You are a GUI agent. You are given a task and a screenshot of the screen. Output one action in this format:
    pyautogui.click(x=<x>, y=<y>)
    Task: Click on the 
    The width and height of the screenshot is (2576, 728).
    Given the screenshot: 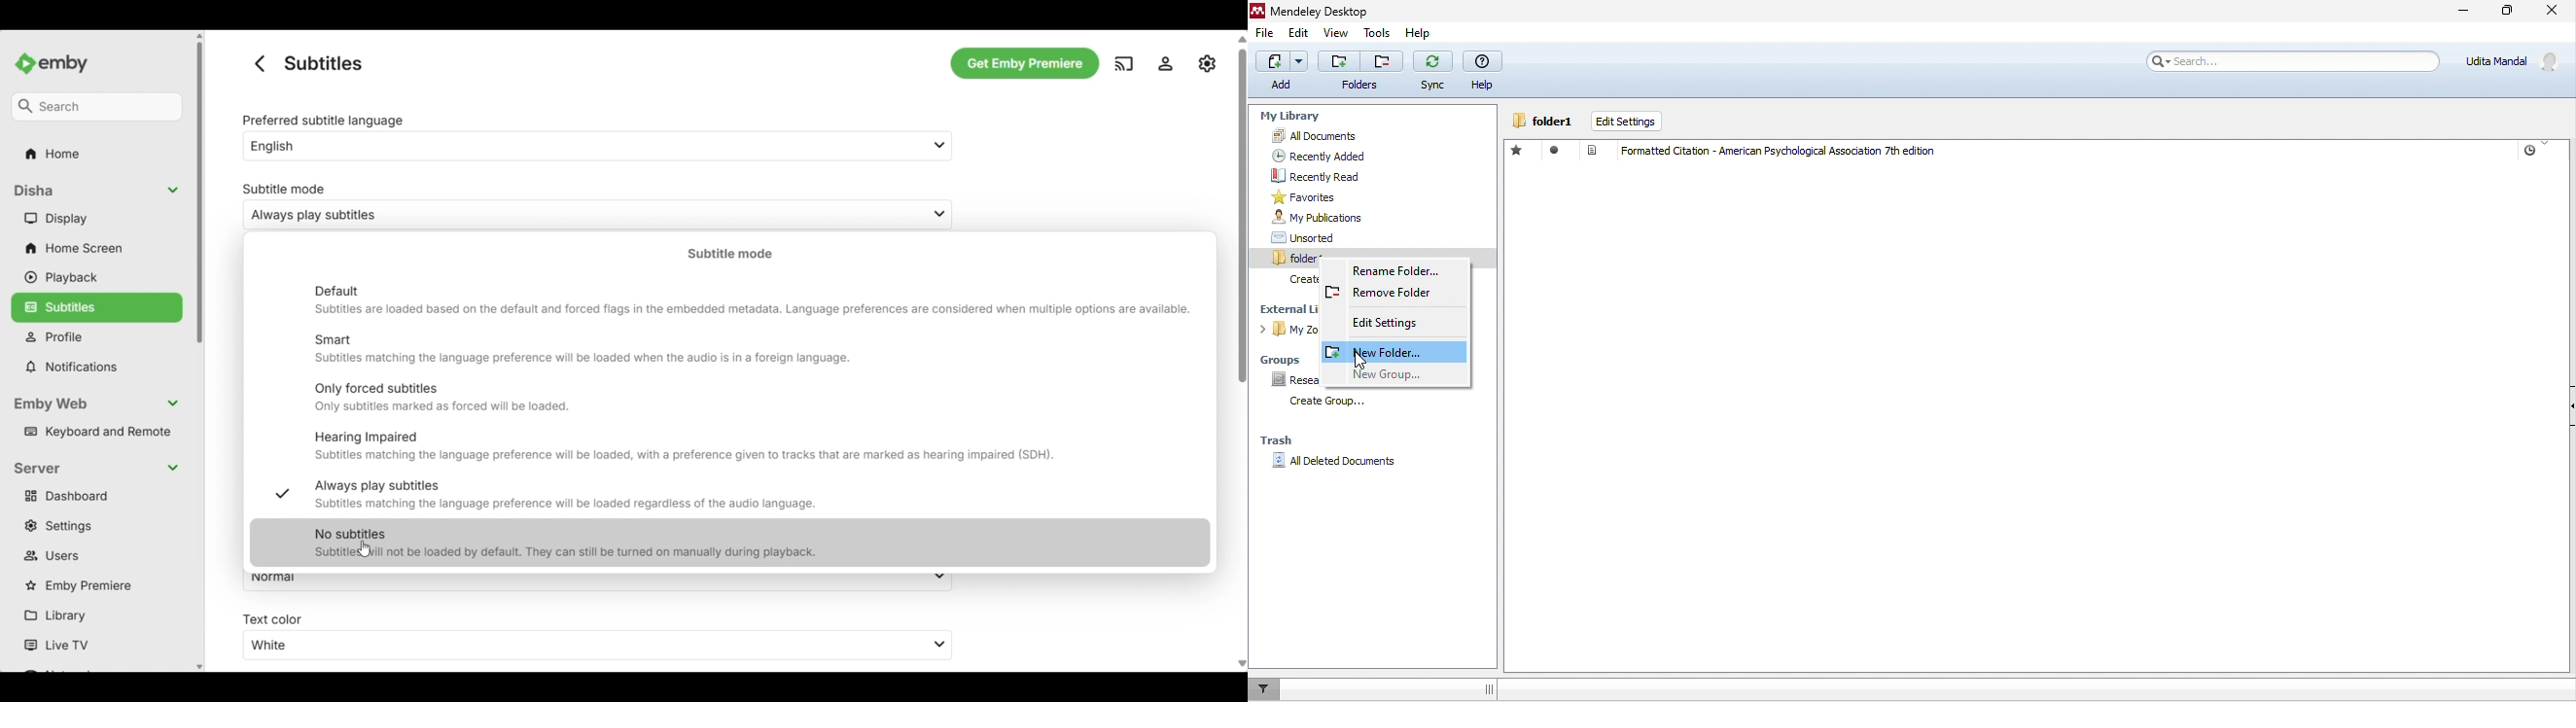 What is the action you would take?
    pyautogui.click(x=598, y=645)
    